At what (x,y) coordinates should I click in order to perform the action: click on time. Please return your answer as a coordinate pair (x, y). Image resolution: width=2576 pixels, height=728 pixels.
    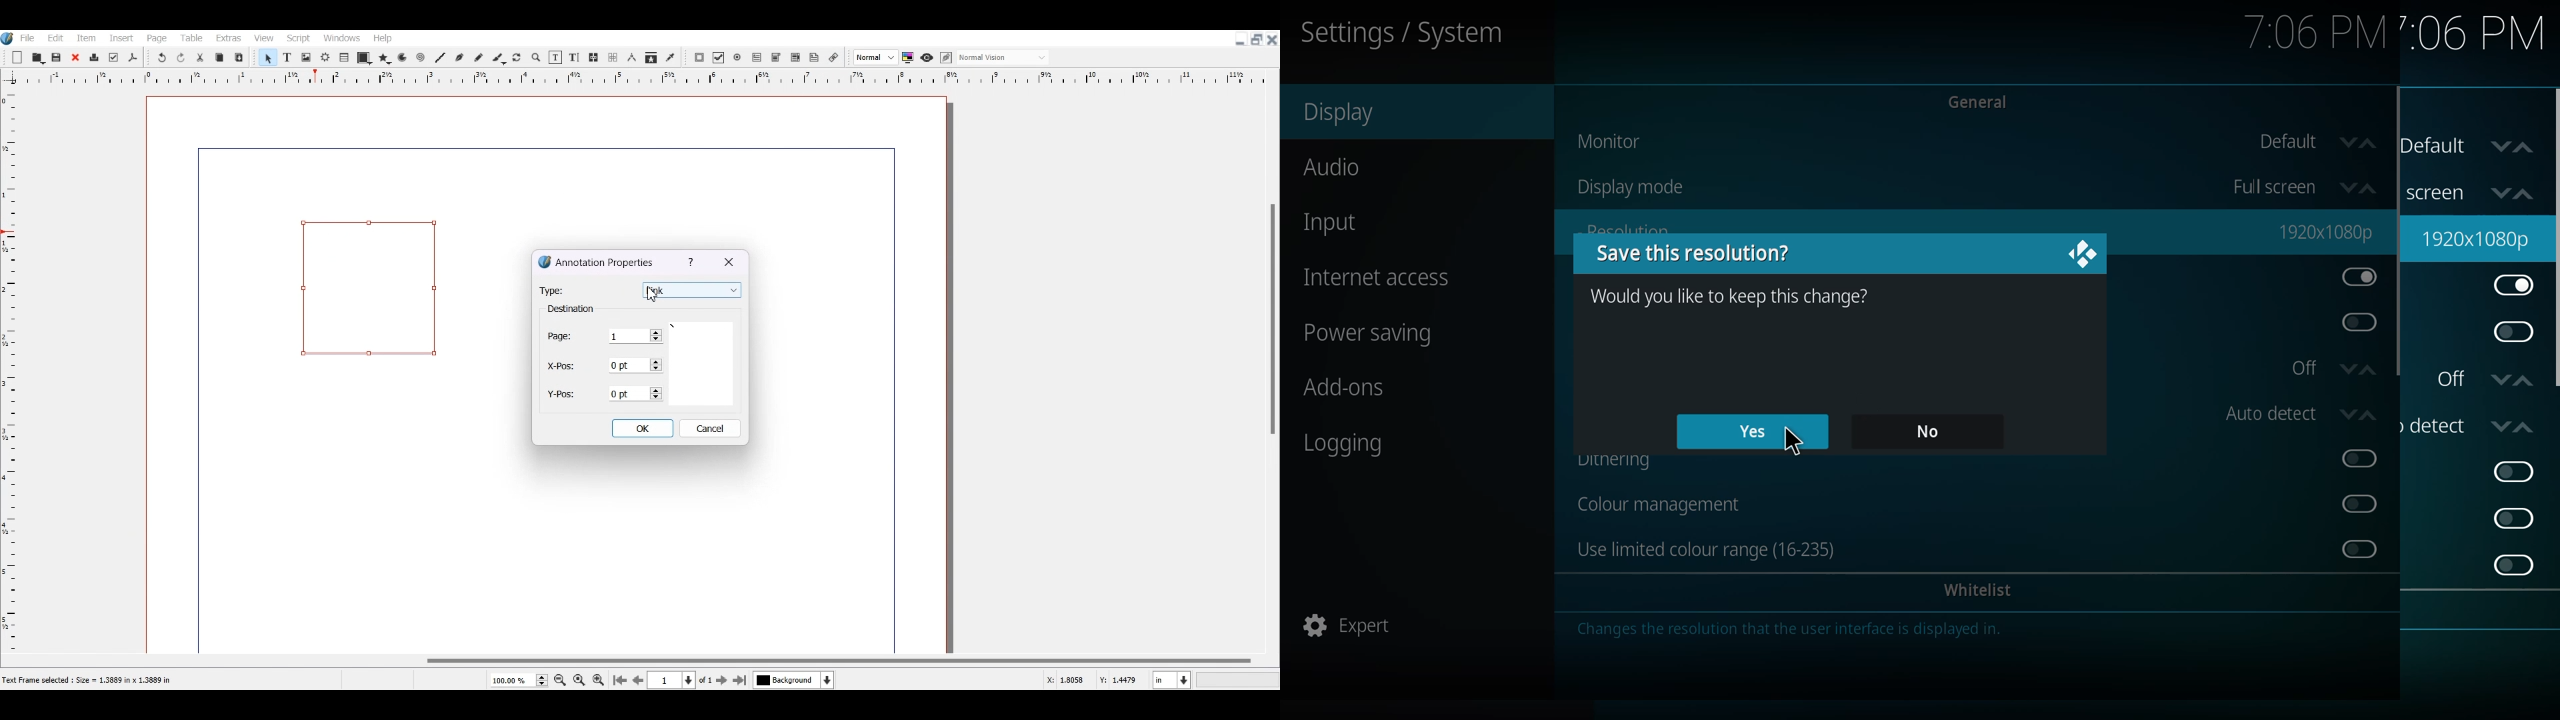
    Looking at the image, I should click on (2463, 33).